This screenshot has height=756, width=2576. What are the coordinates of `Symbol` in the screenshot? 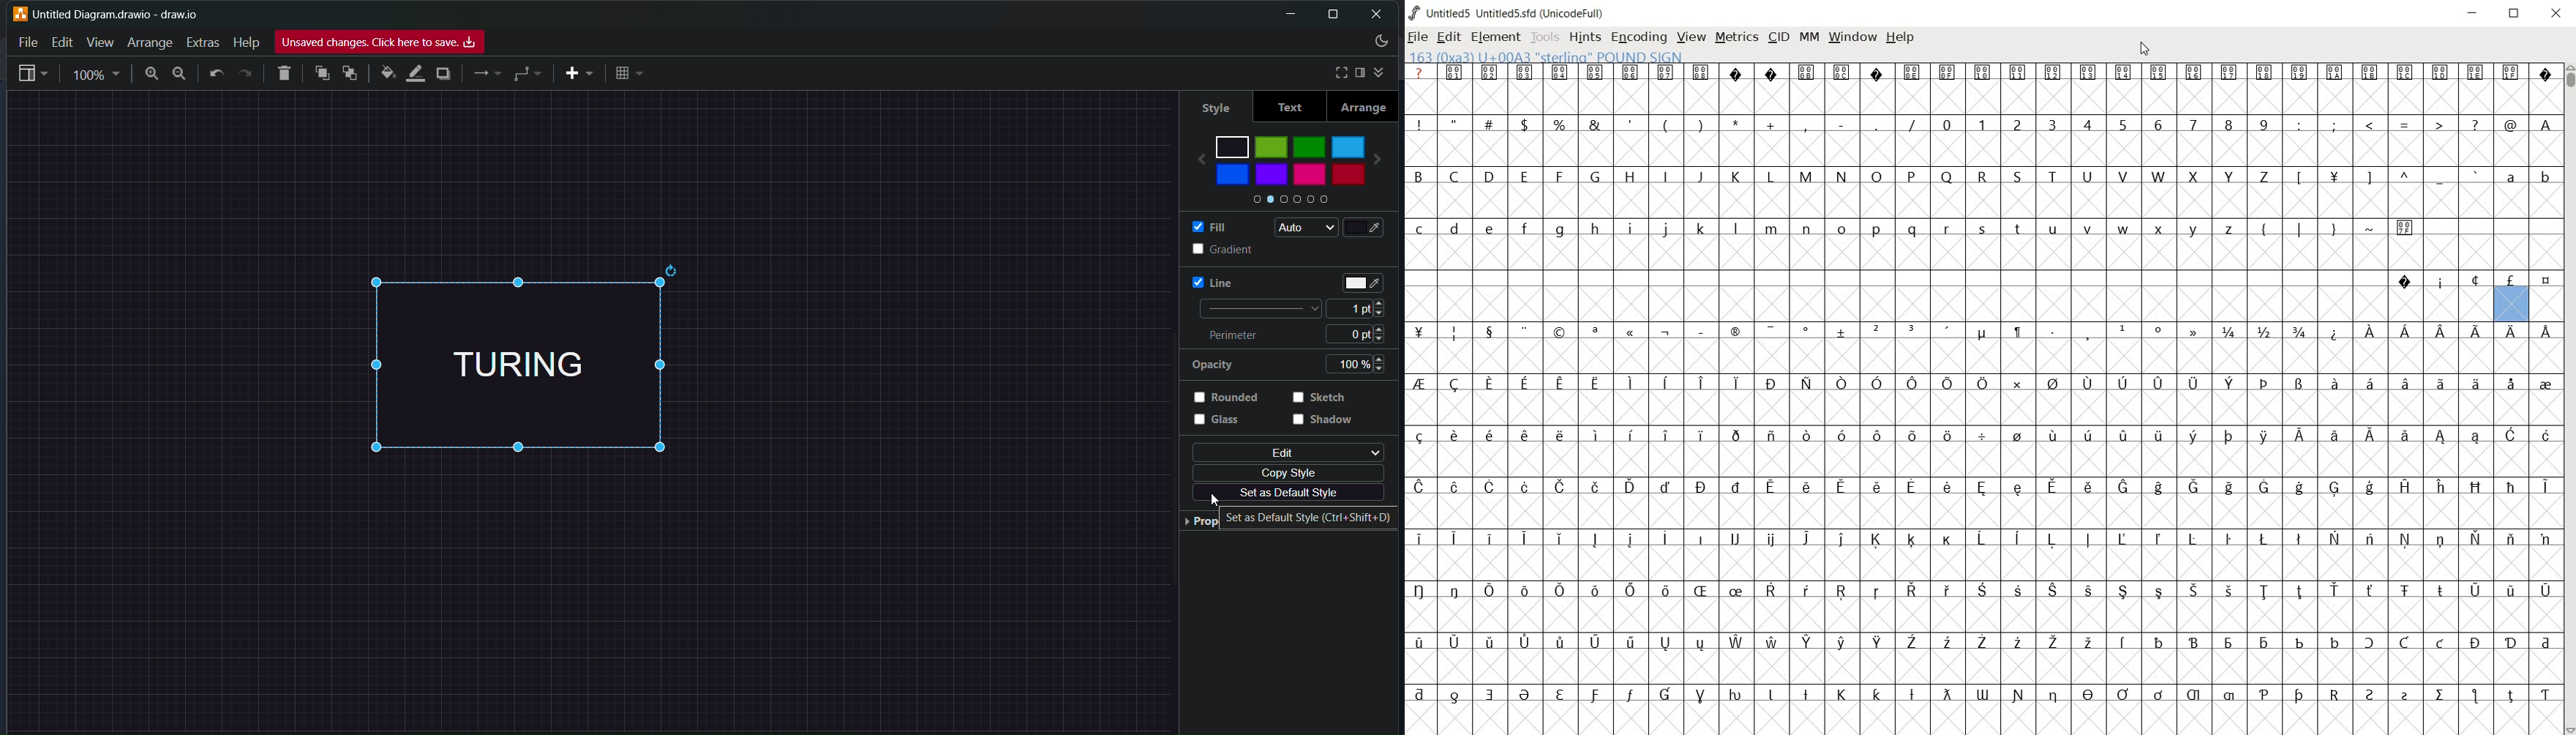 It's located at (1983, 694).